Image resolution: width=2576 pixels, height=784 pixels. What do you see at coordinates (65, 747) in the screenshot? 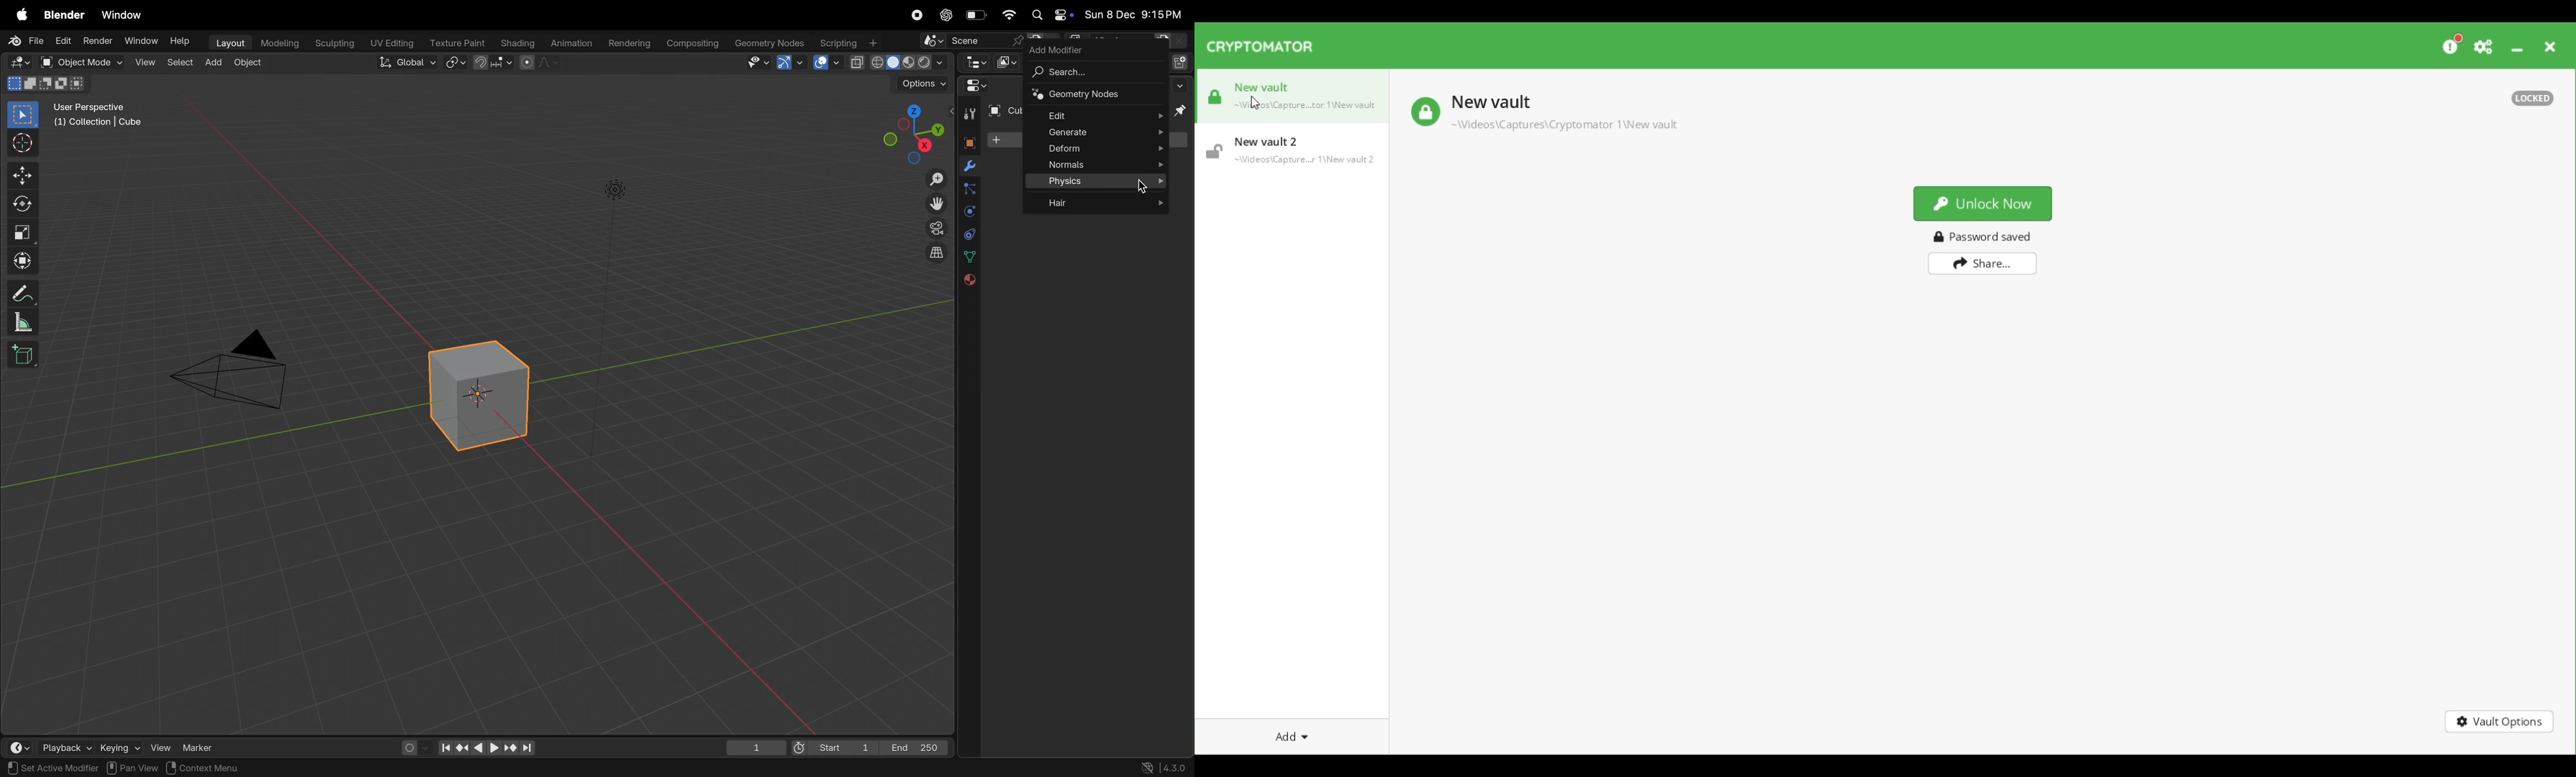
I see `playback` at bounding box center [65, 747].